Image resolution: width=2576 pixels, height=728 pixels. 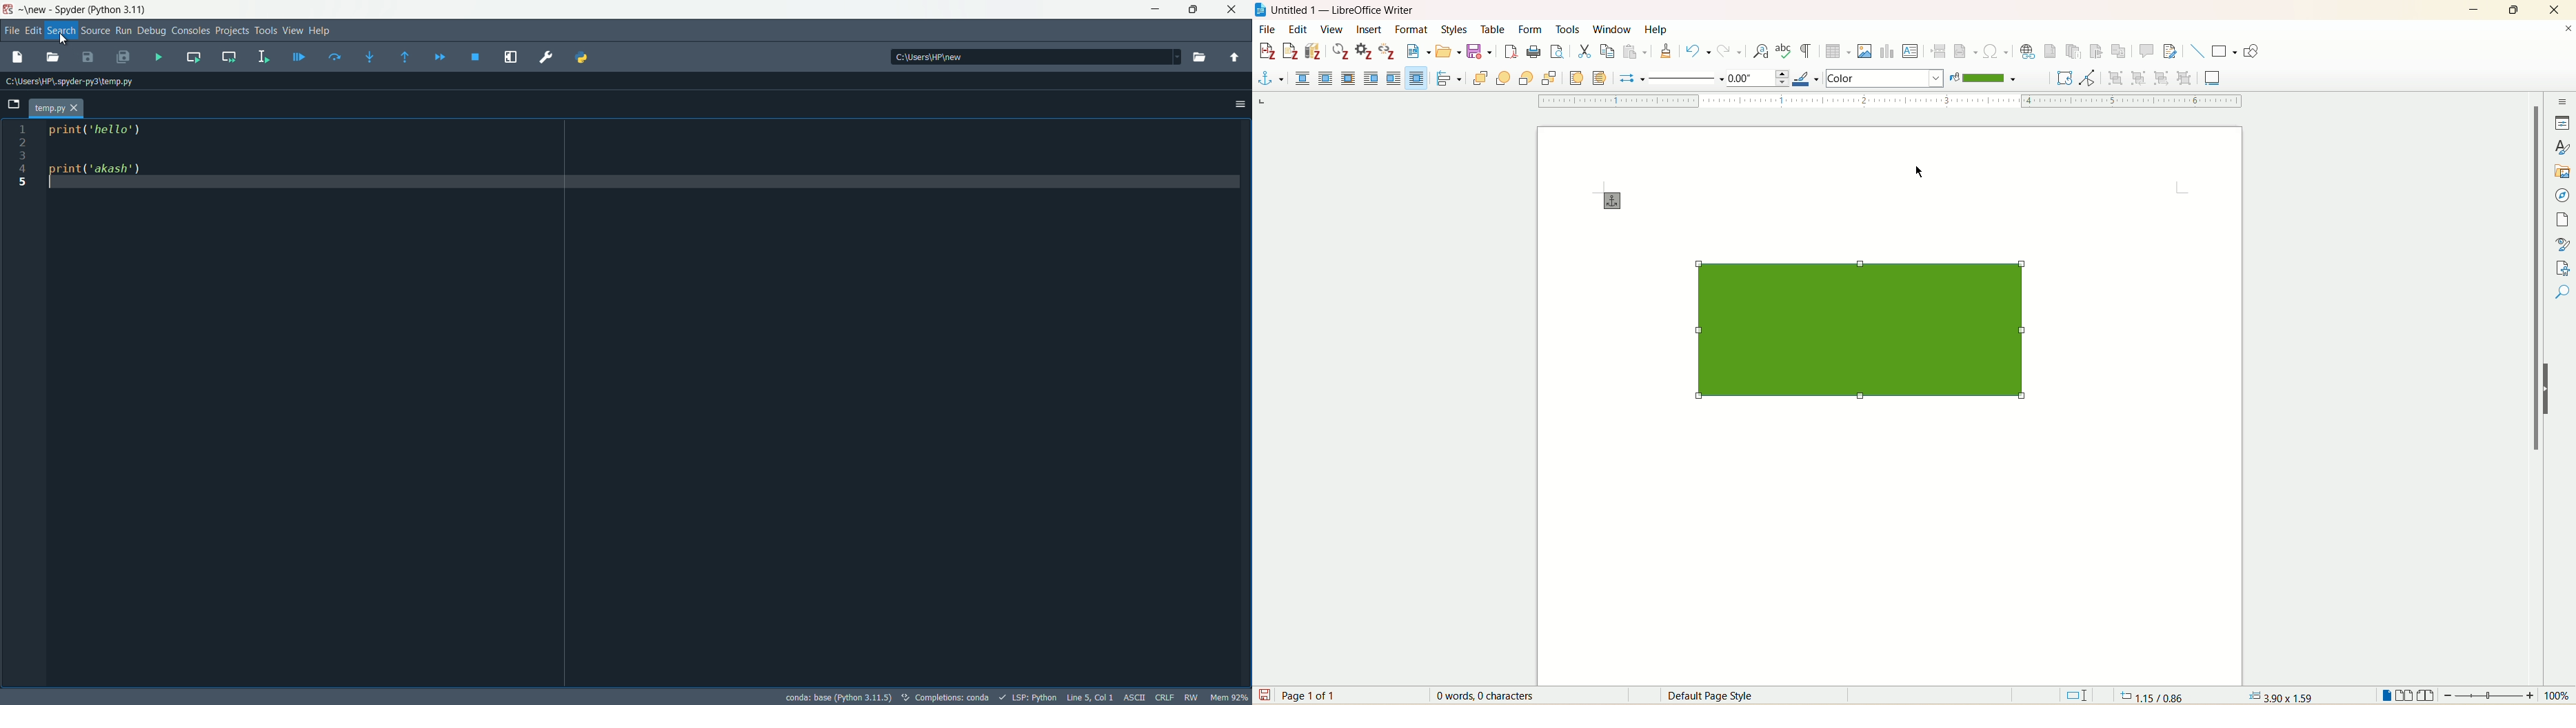 What do you see at coordinates (2087, 78) in the screenshot?
I see `pint group mode` at bounding box center [2087, 78].